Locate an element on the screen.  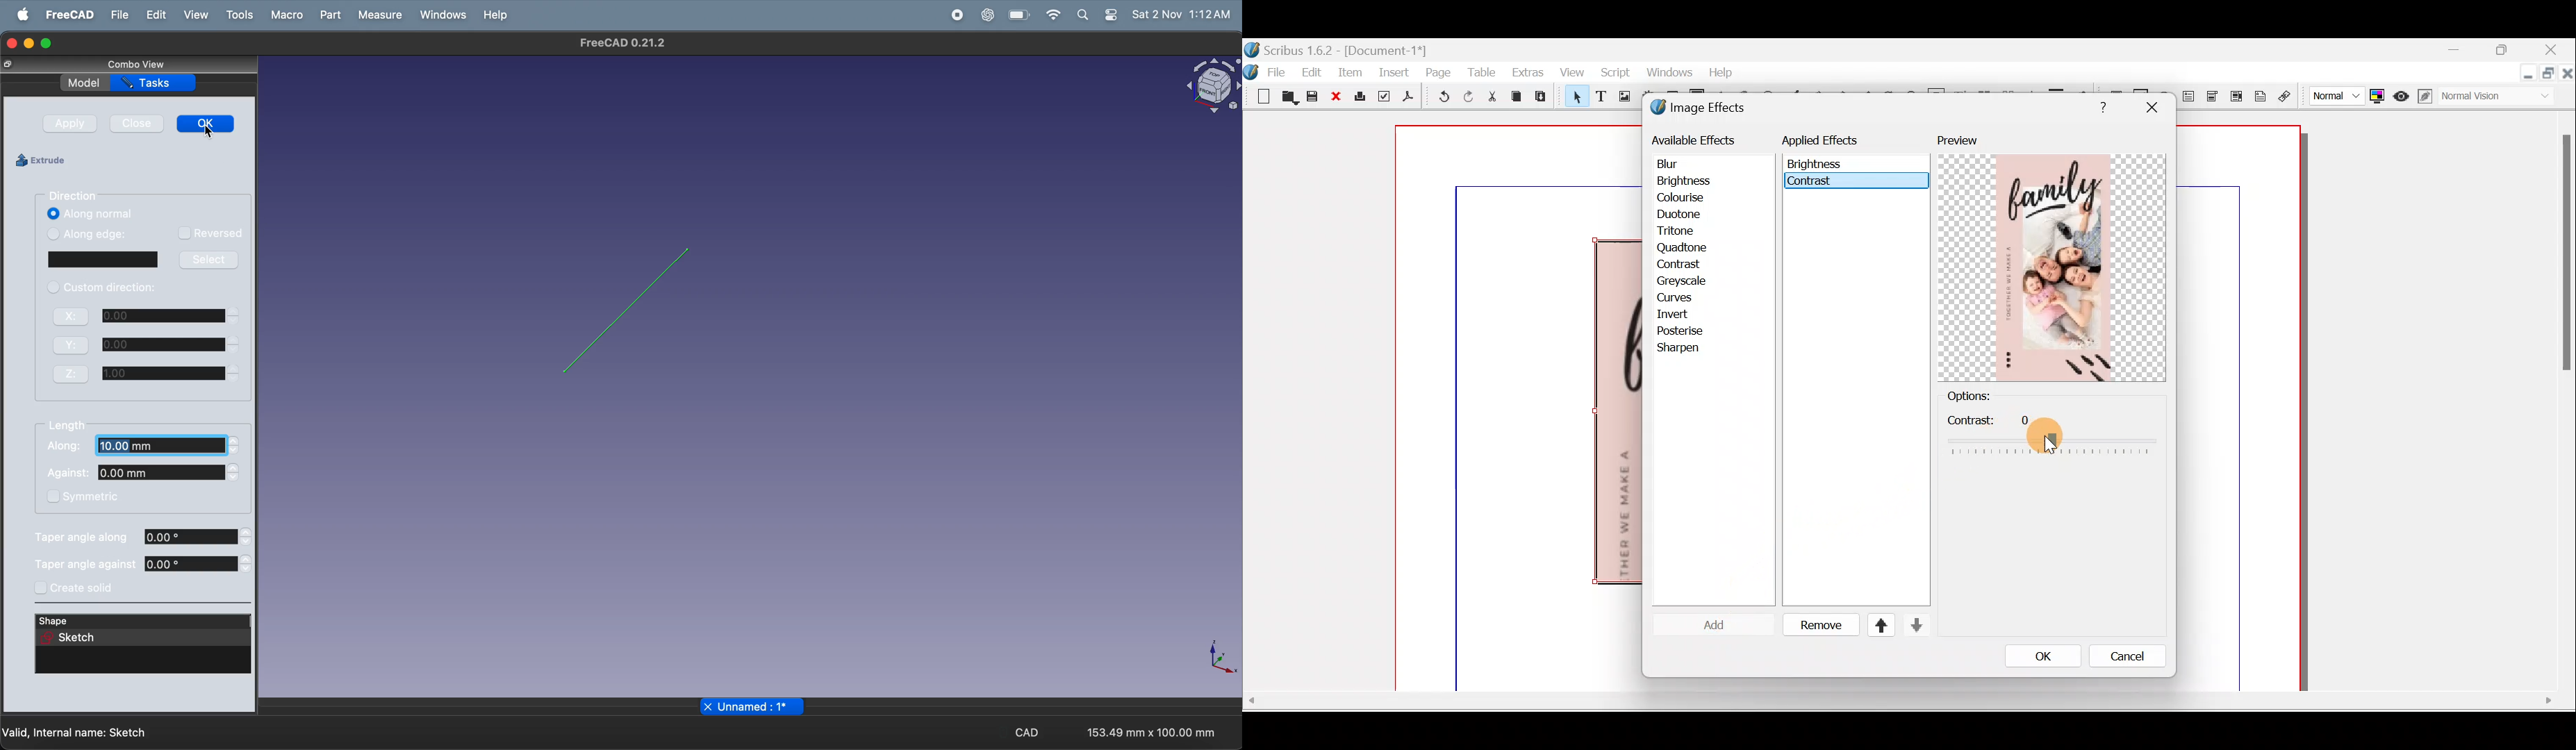
Cursor is located at coordinates (1678, 265).